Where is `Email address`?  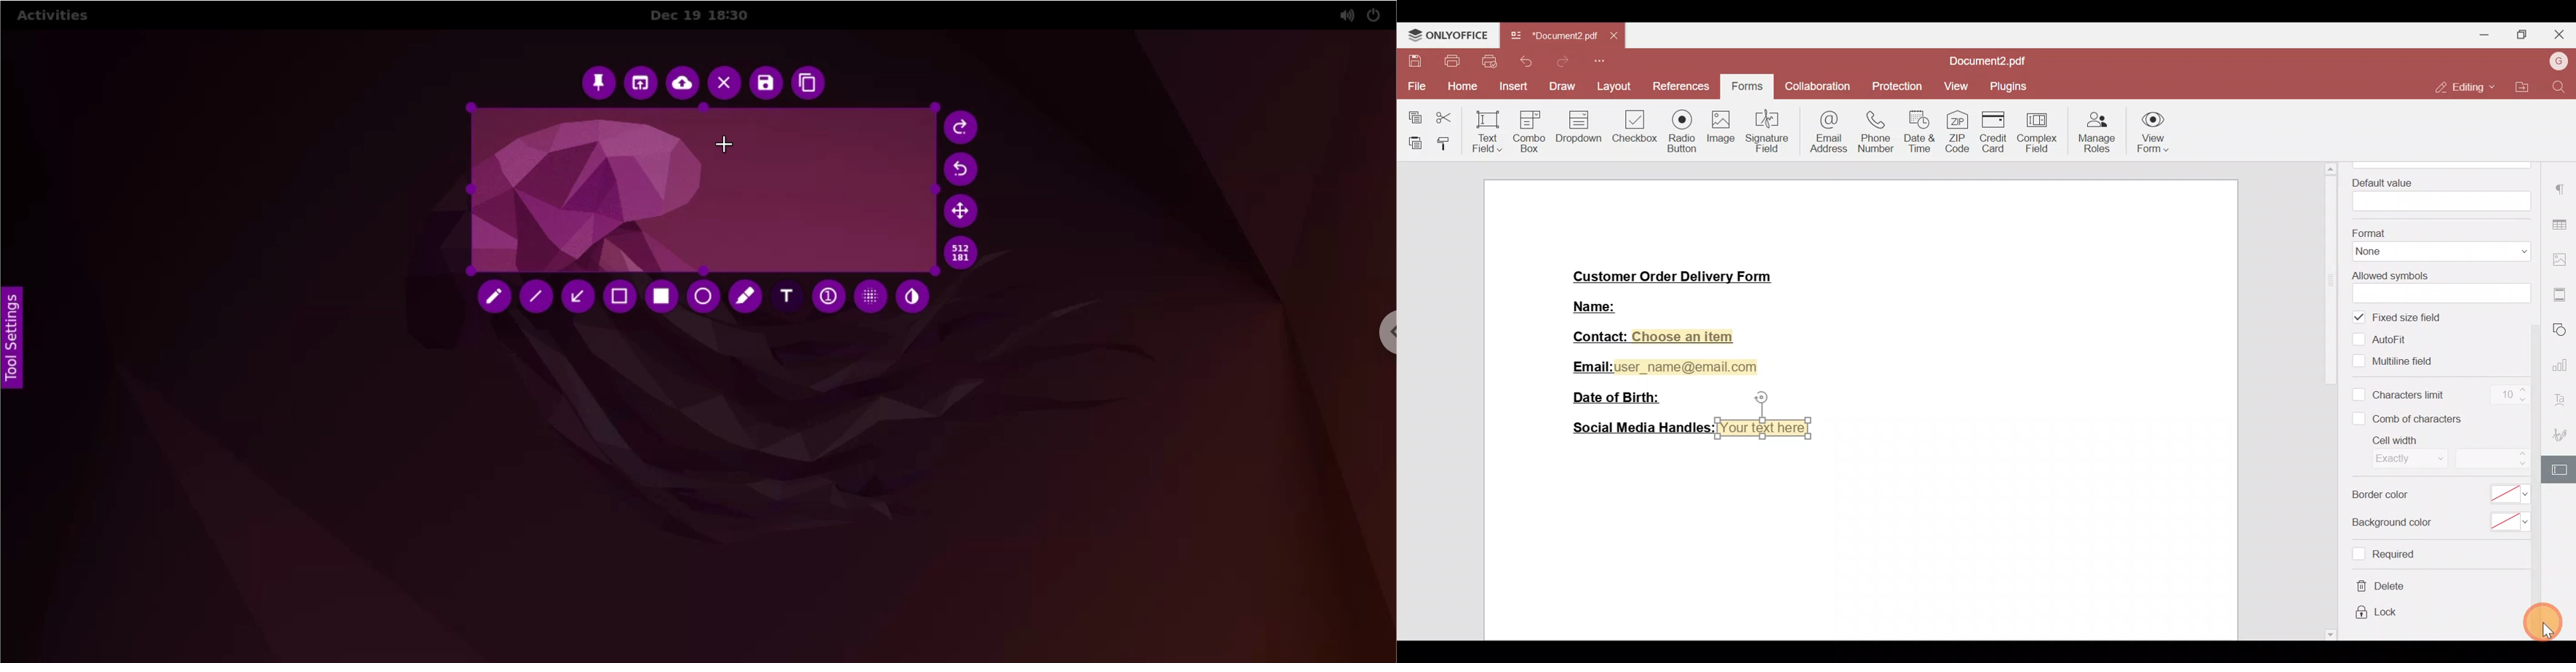
Email address is located at coordinates (1824, 134).